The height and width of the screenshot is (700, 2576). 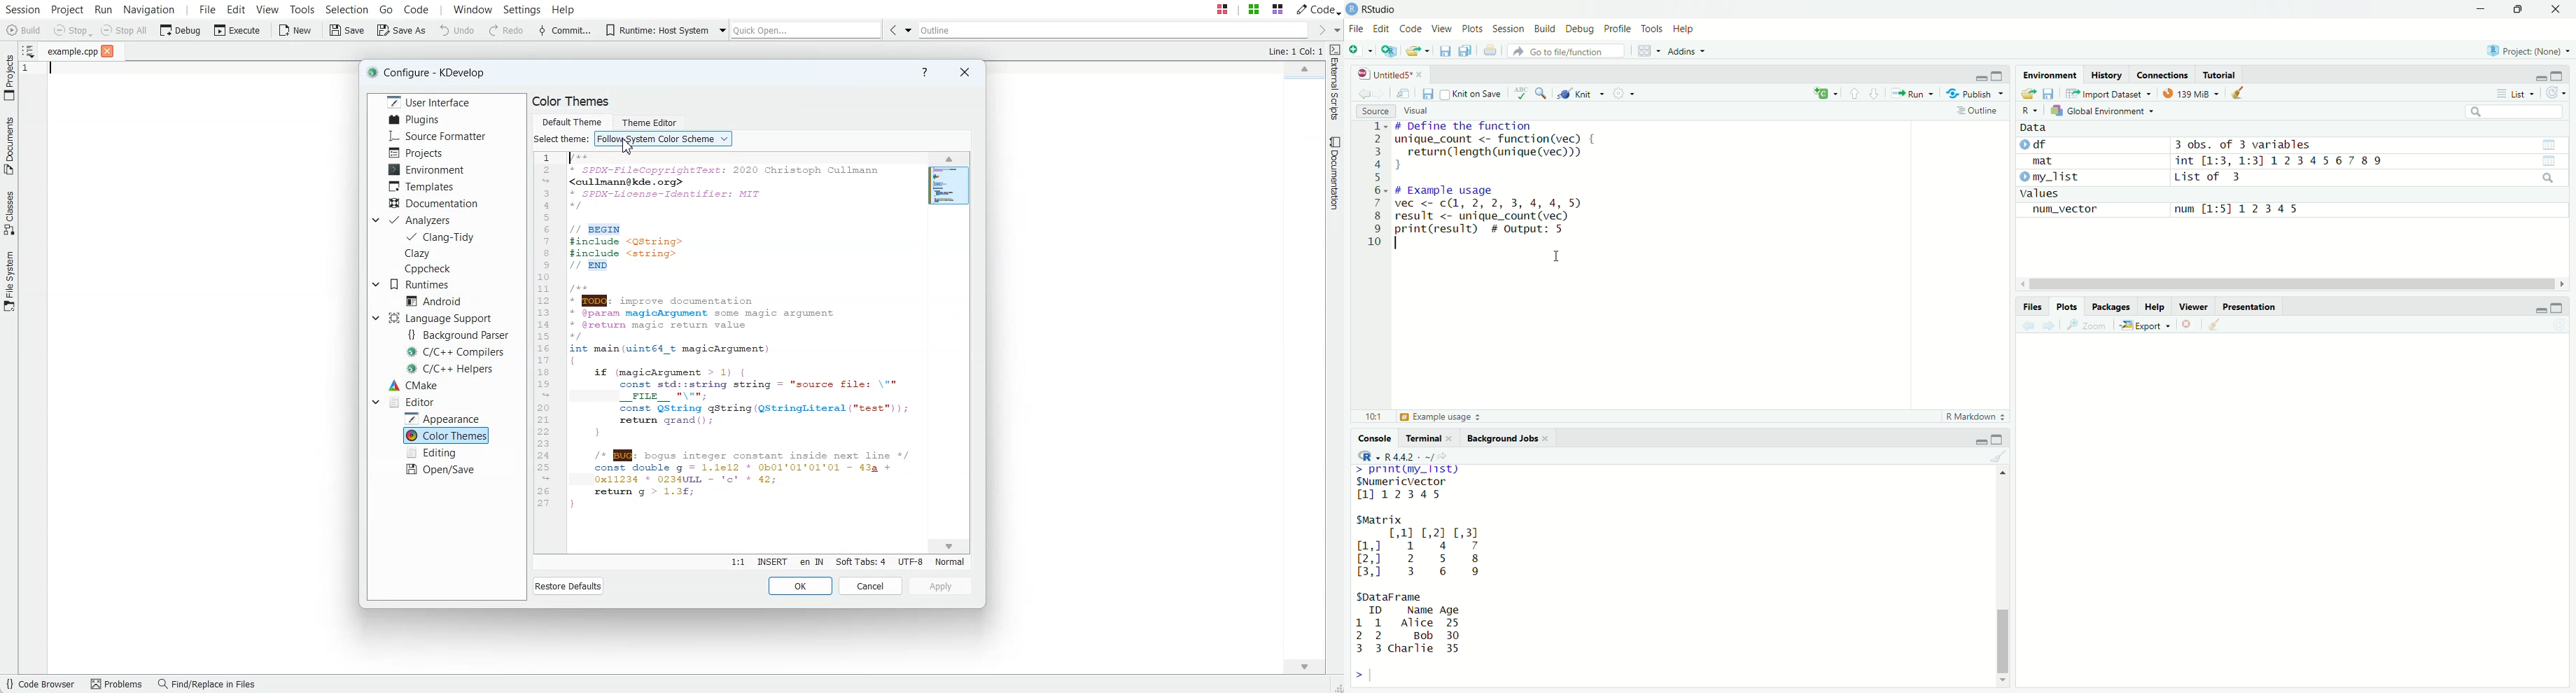 What do you see at coordinates (1567, 51) in the screenshot?
I see `go to file/function` at bounding box center [1567, 51].